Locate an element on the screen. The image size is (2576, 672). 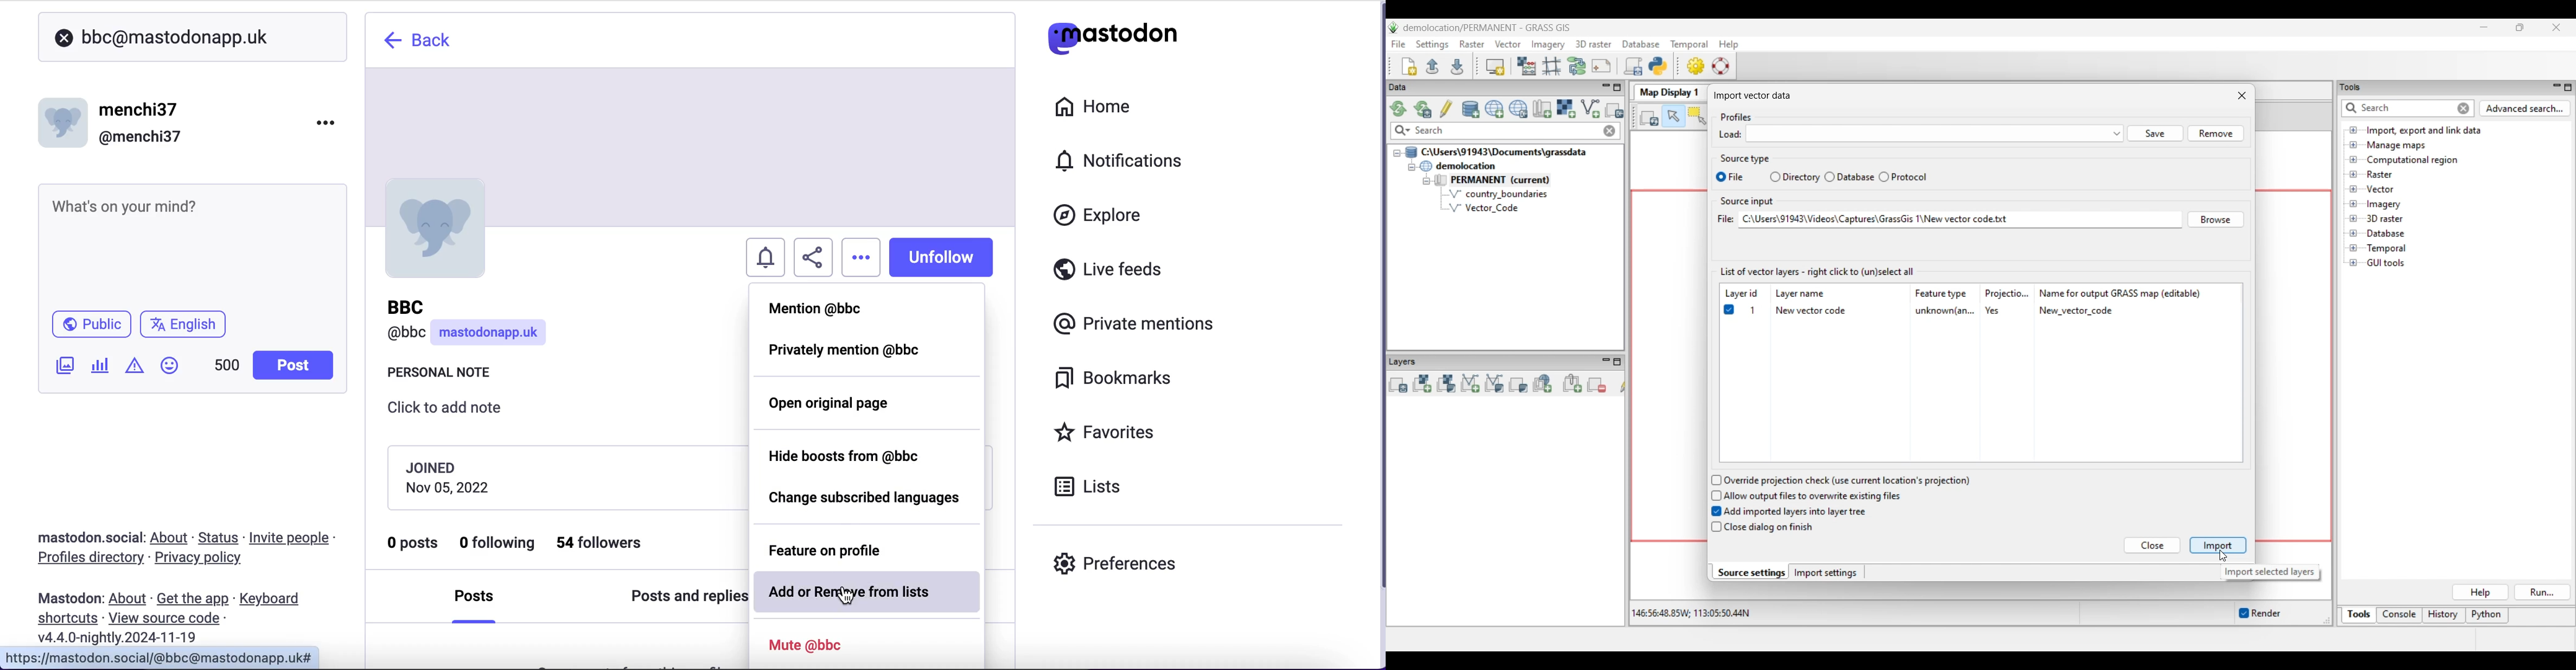
personal note is located at coordinates (445, 375).